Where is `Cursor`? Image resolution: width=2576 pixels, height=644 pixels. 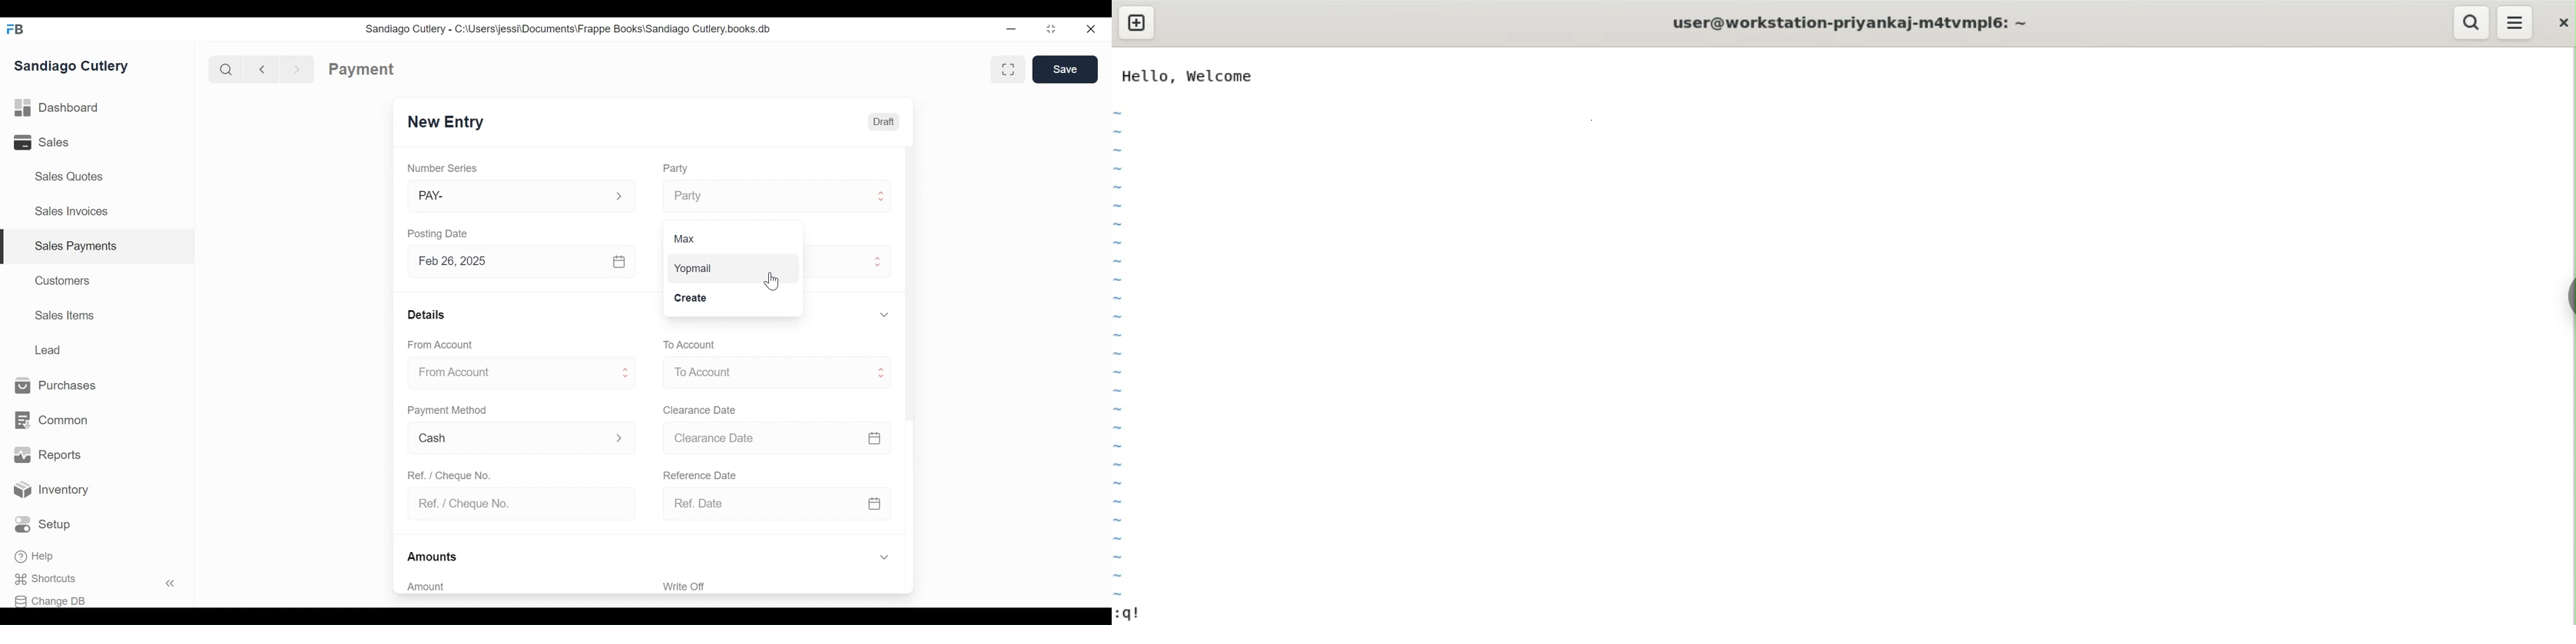
Cursor is located at coordinates (775, 283).